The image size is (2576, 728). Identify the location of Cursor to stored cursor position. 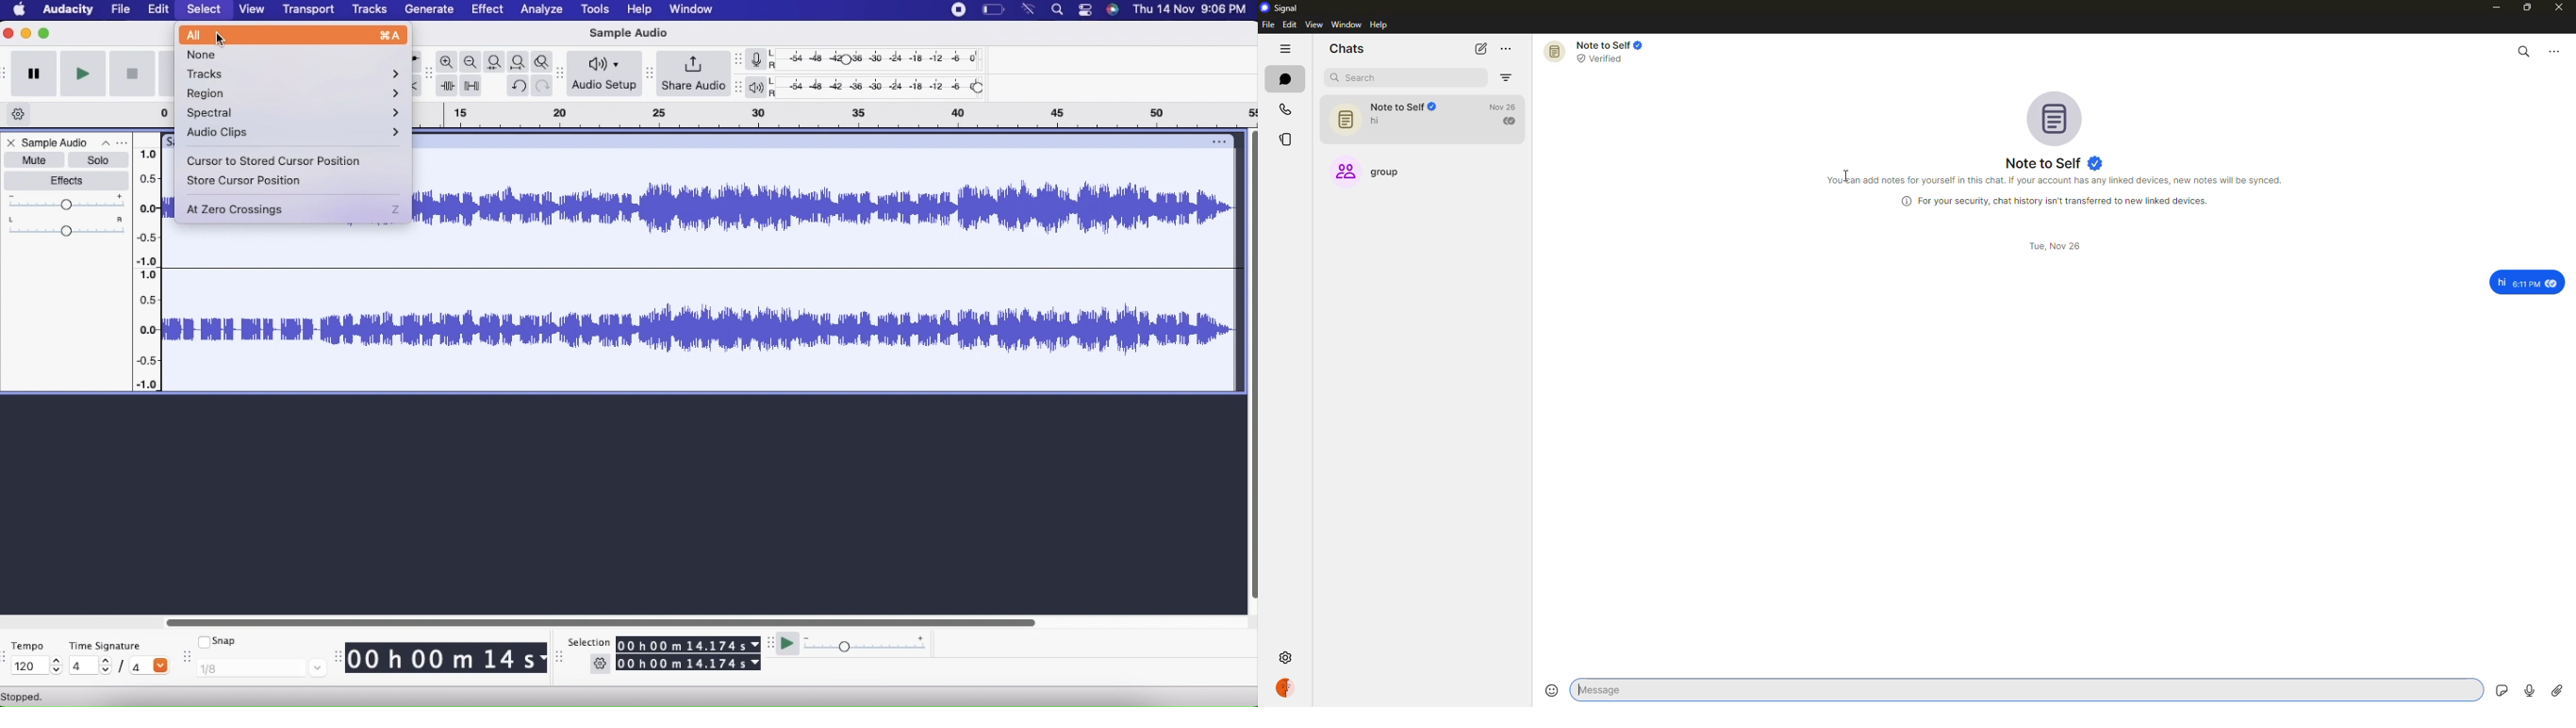
(276, 161).